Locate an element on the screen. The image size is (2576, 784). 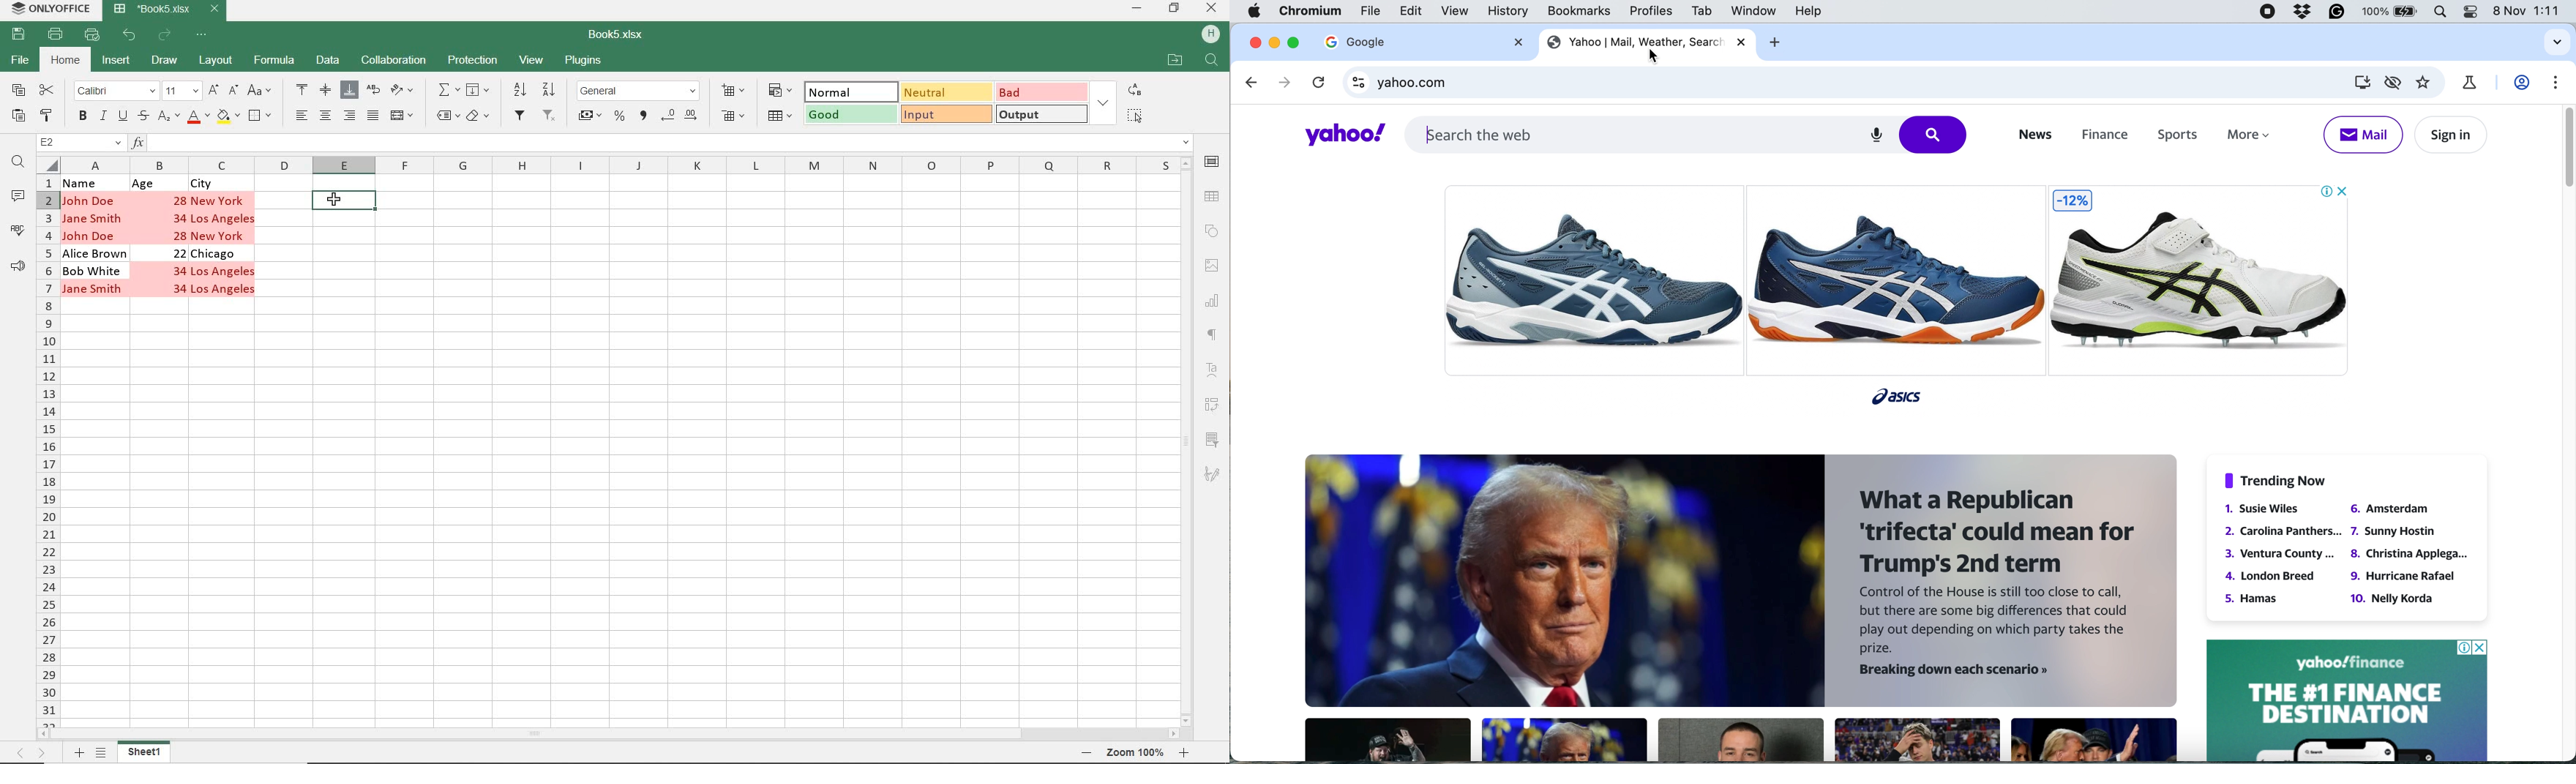
PERCENT STYLE is located at coordinates (621, 118).